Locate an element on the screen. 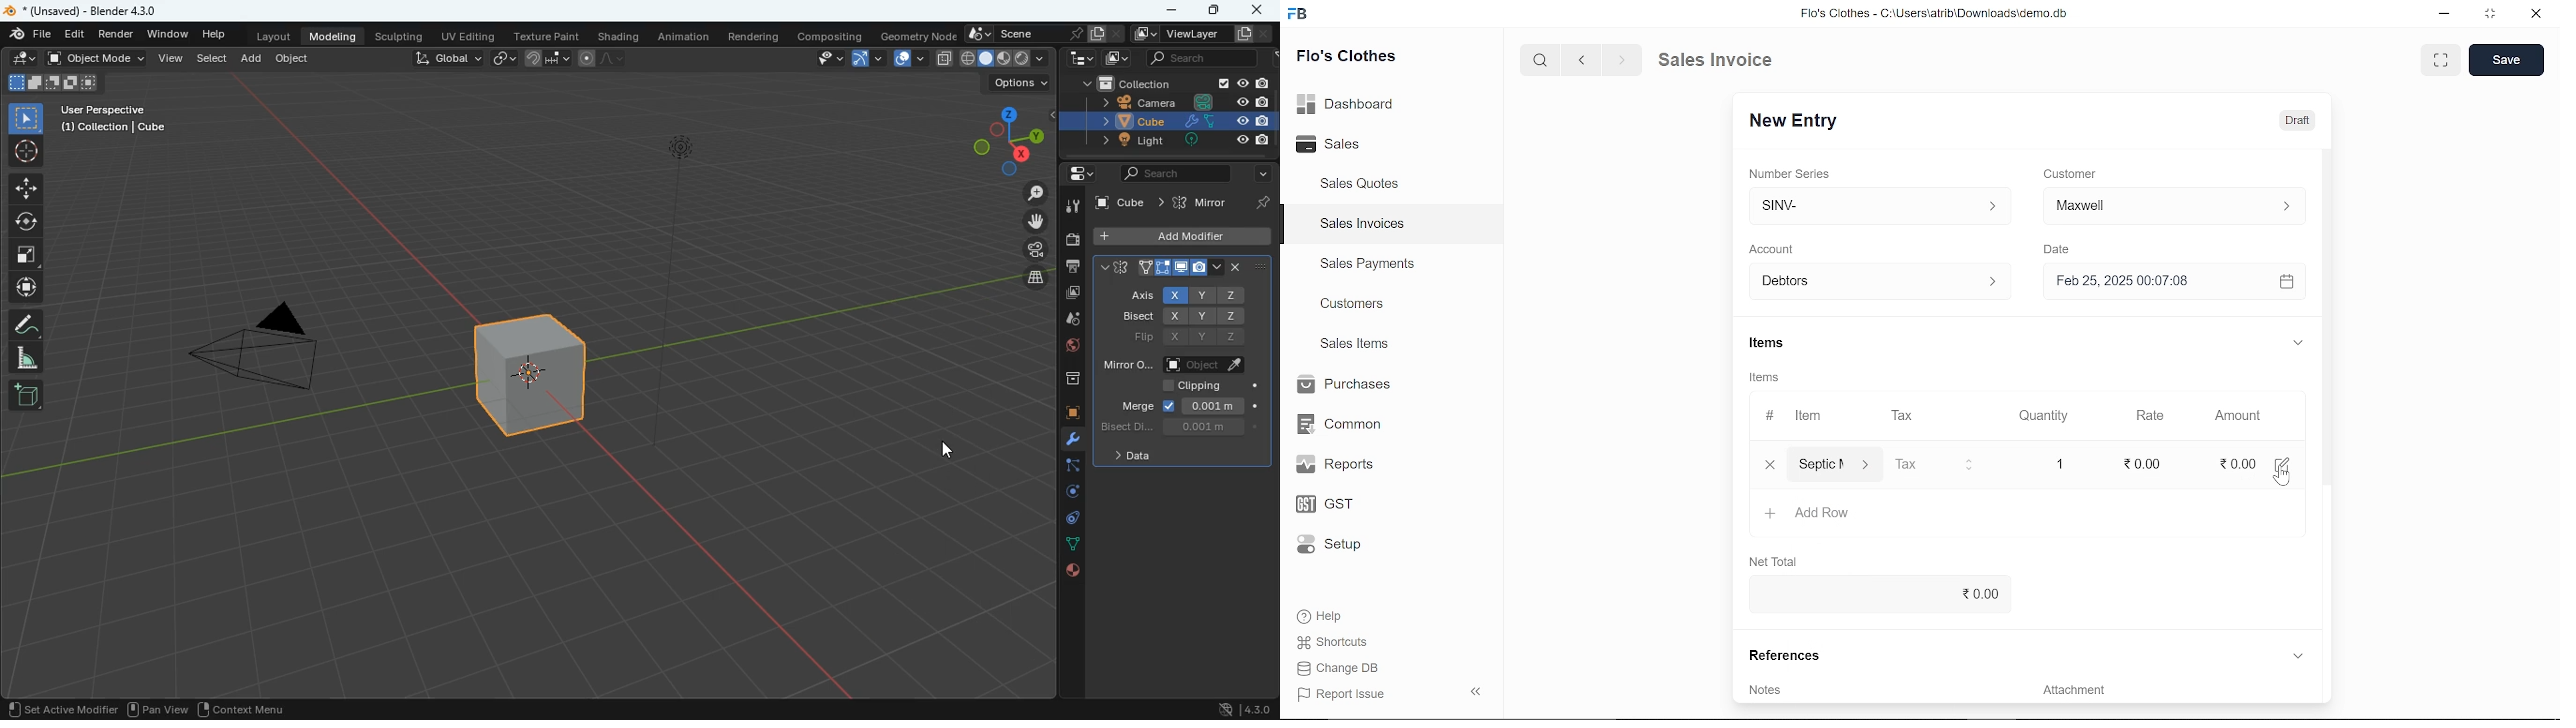  ‘Number Series is located at coordinates (1790, 173).